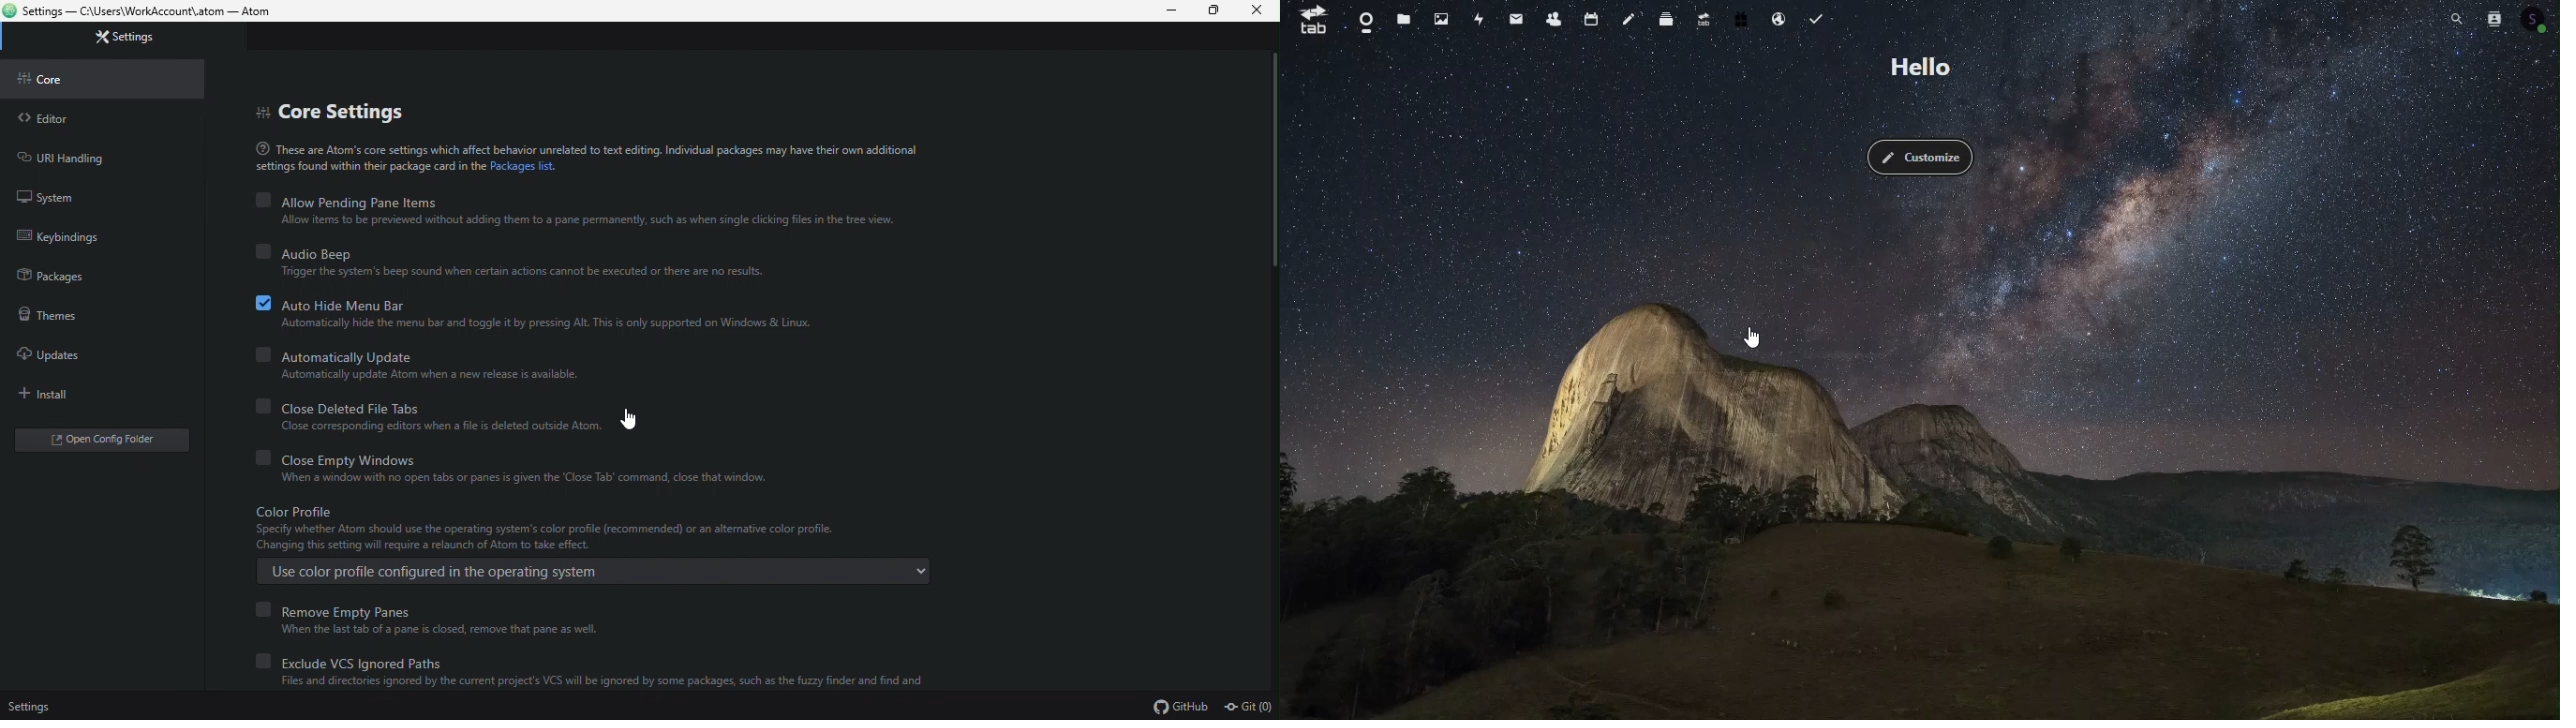  What do you see at coordinates (1590, 17) in the screenshot?
I see `Calendar` at bounding box center [1590, 17].